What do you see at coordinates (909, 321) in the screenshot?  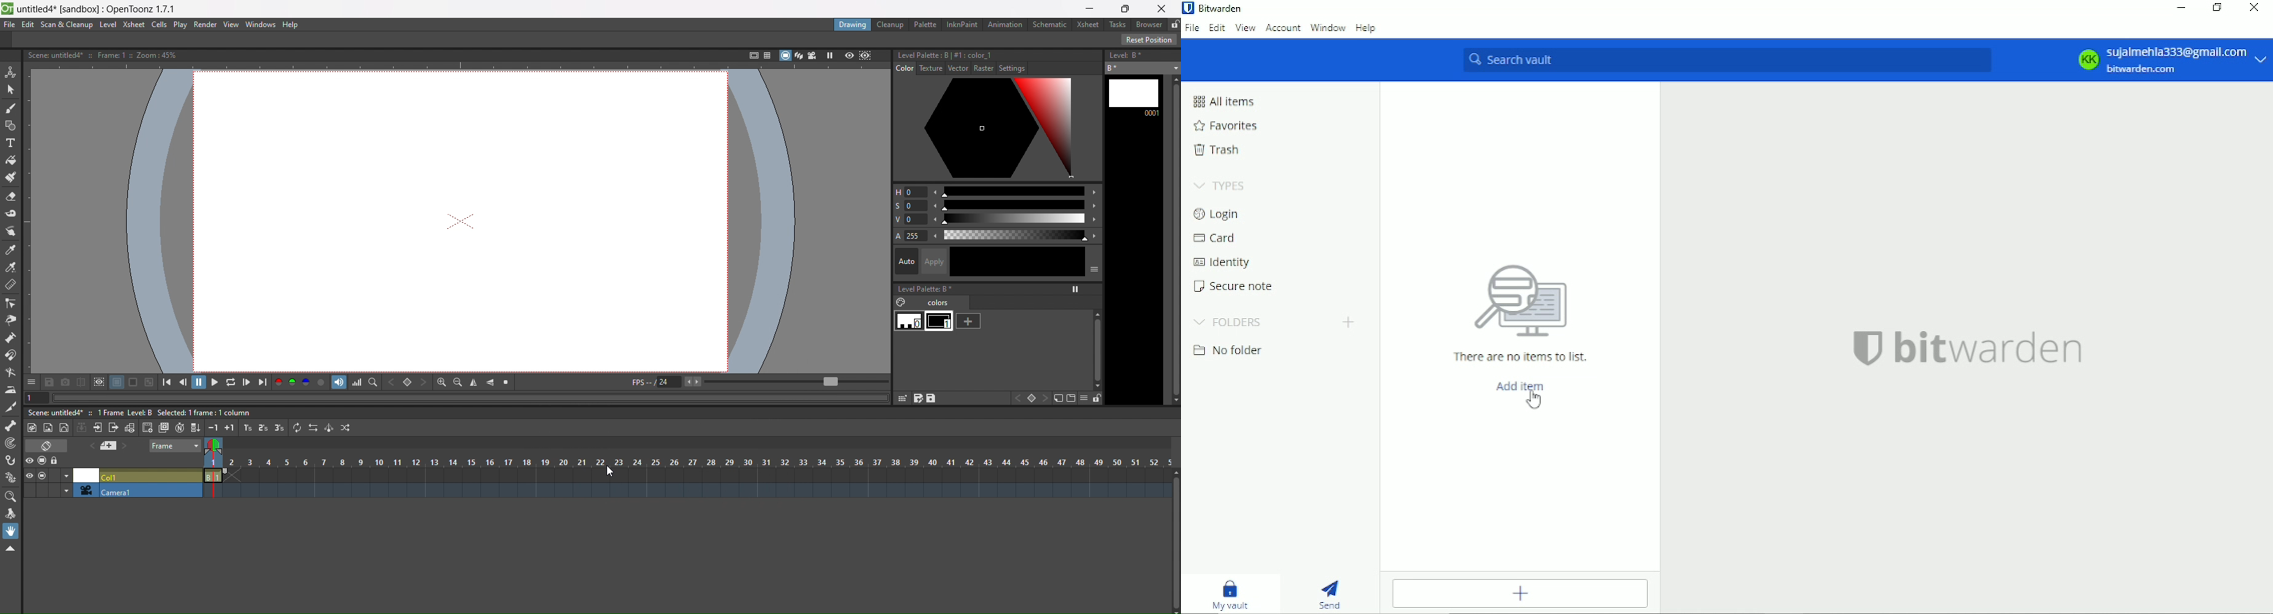 I see `0` at bounding box center [909, 321].